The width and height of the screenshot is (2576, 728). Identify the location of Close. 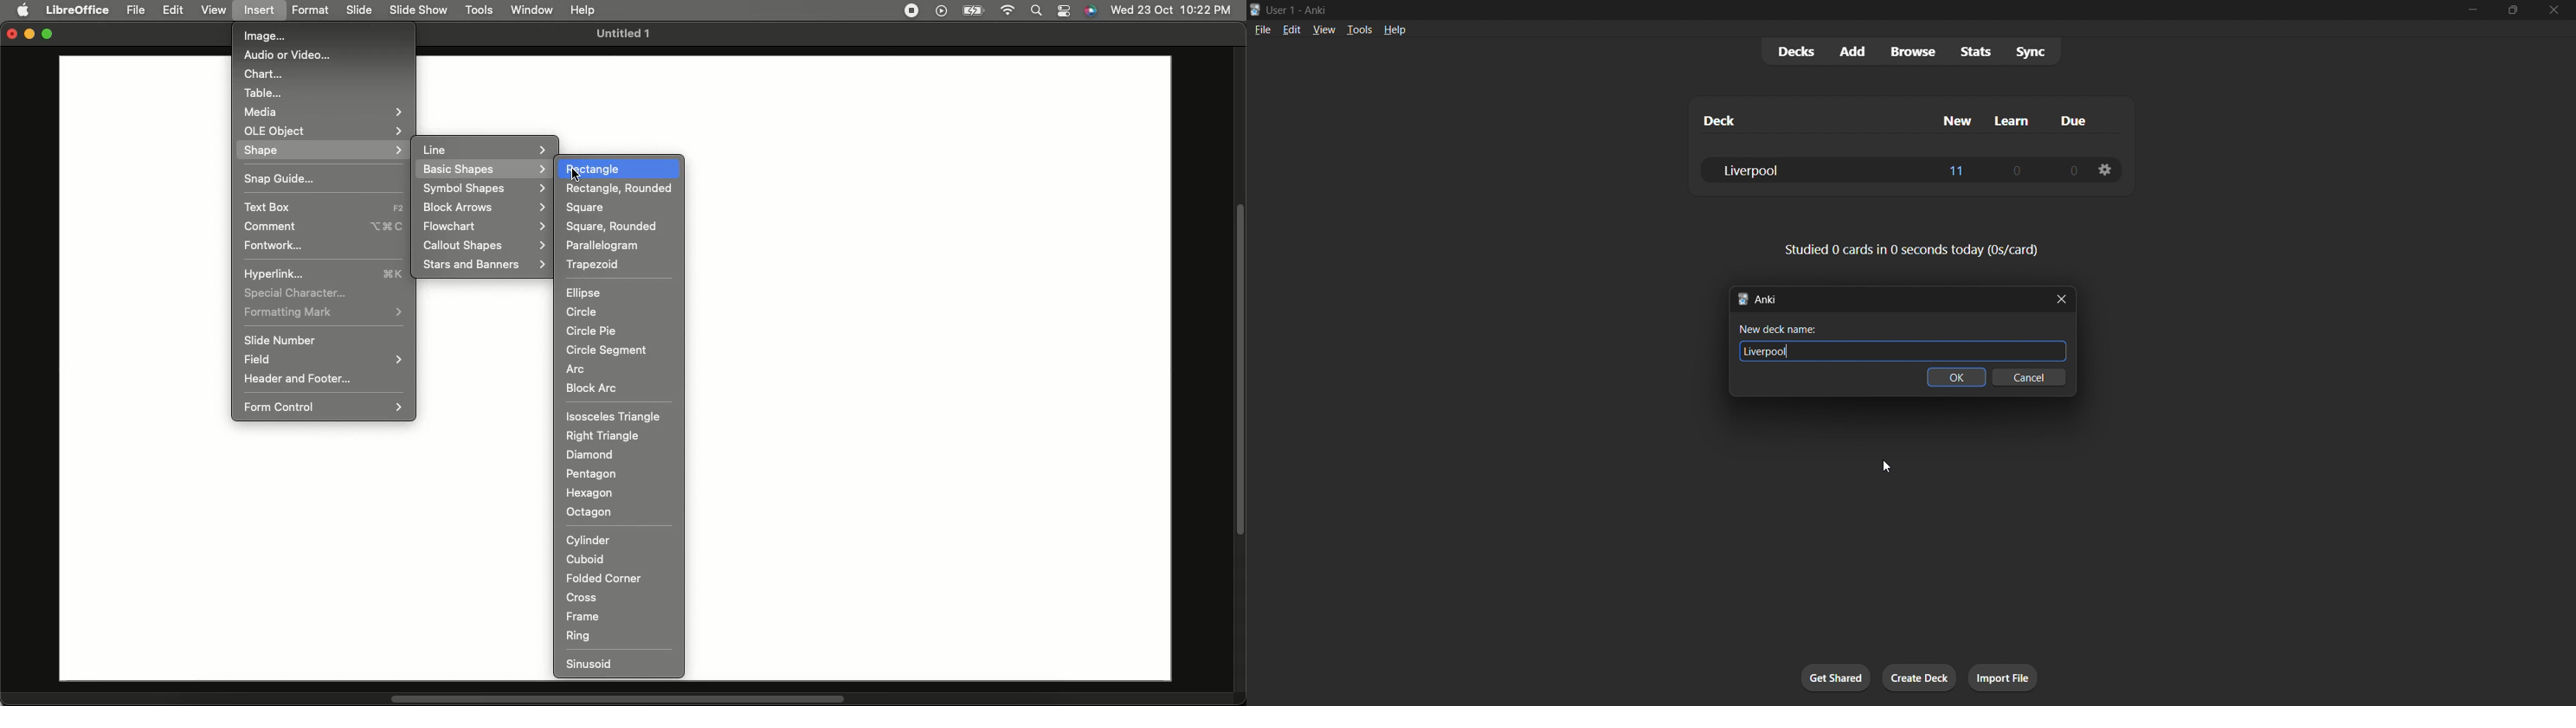
(9, 35).